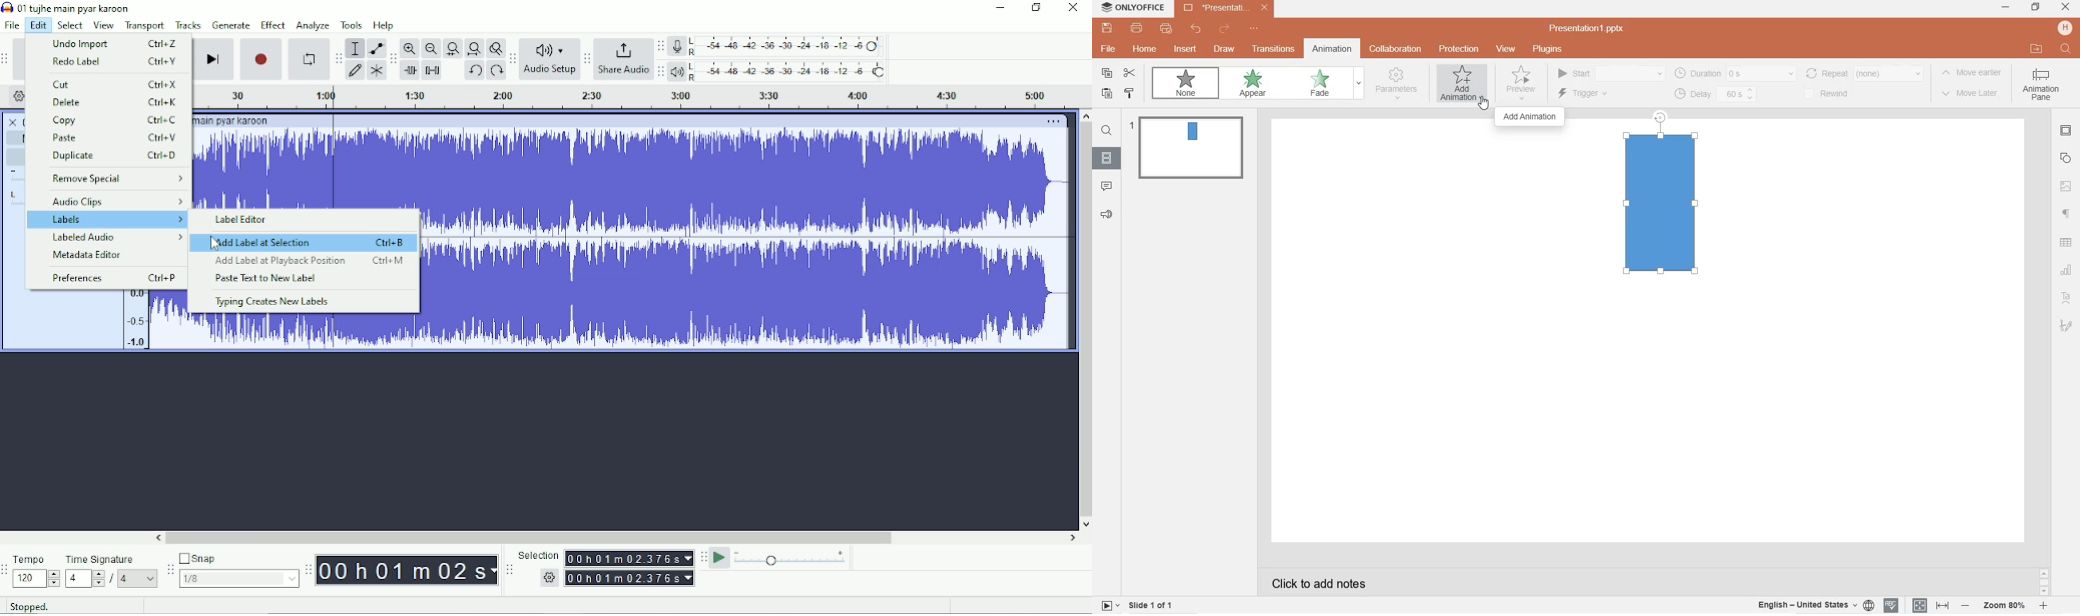  Describe the element at coordinates (1106, 132) in the screenshot. I see `find` at that location.